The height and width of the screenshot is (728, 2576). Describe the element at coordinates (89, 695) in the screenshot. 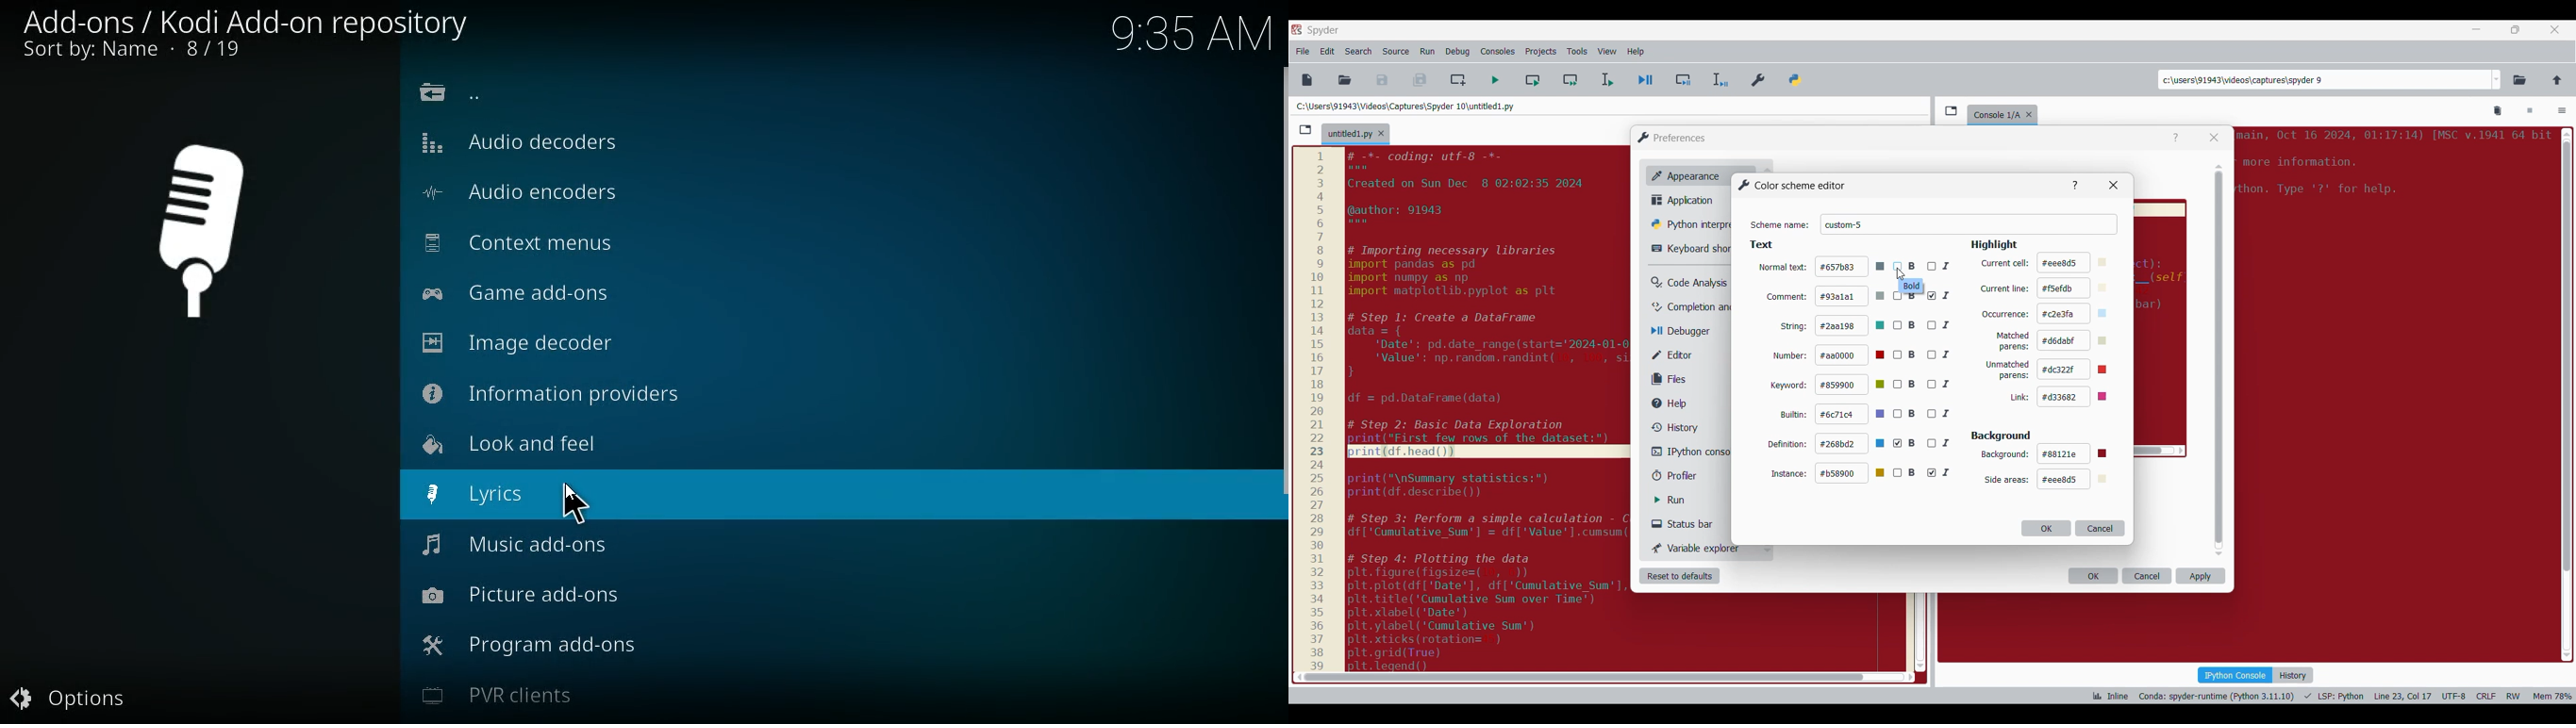

I see `Options` at that location.